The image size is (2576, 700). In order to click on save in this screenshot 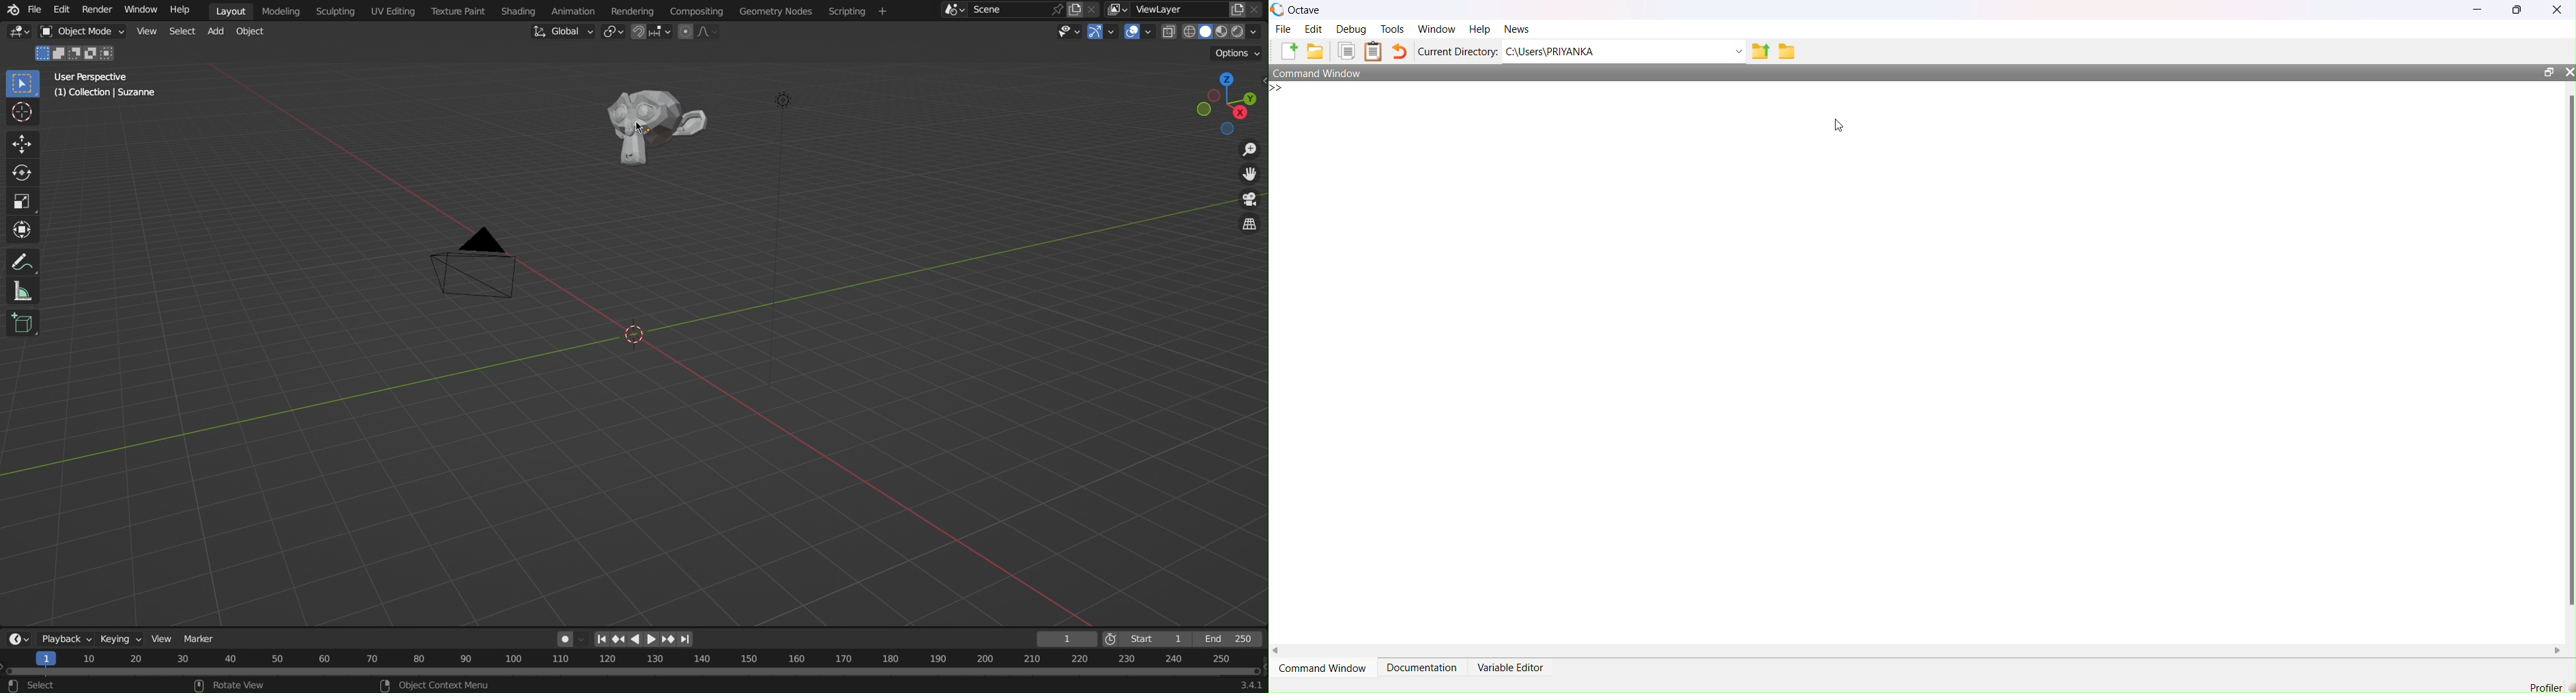, I will do `click(1789, 53)`.